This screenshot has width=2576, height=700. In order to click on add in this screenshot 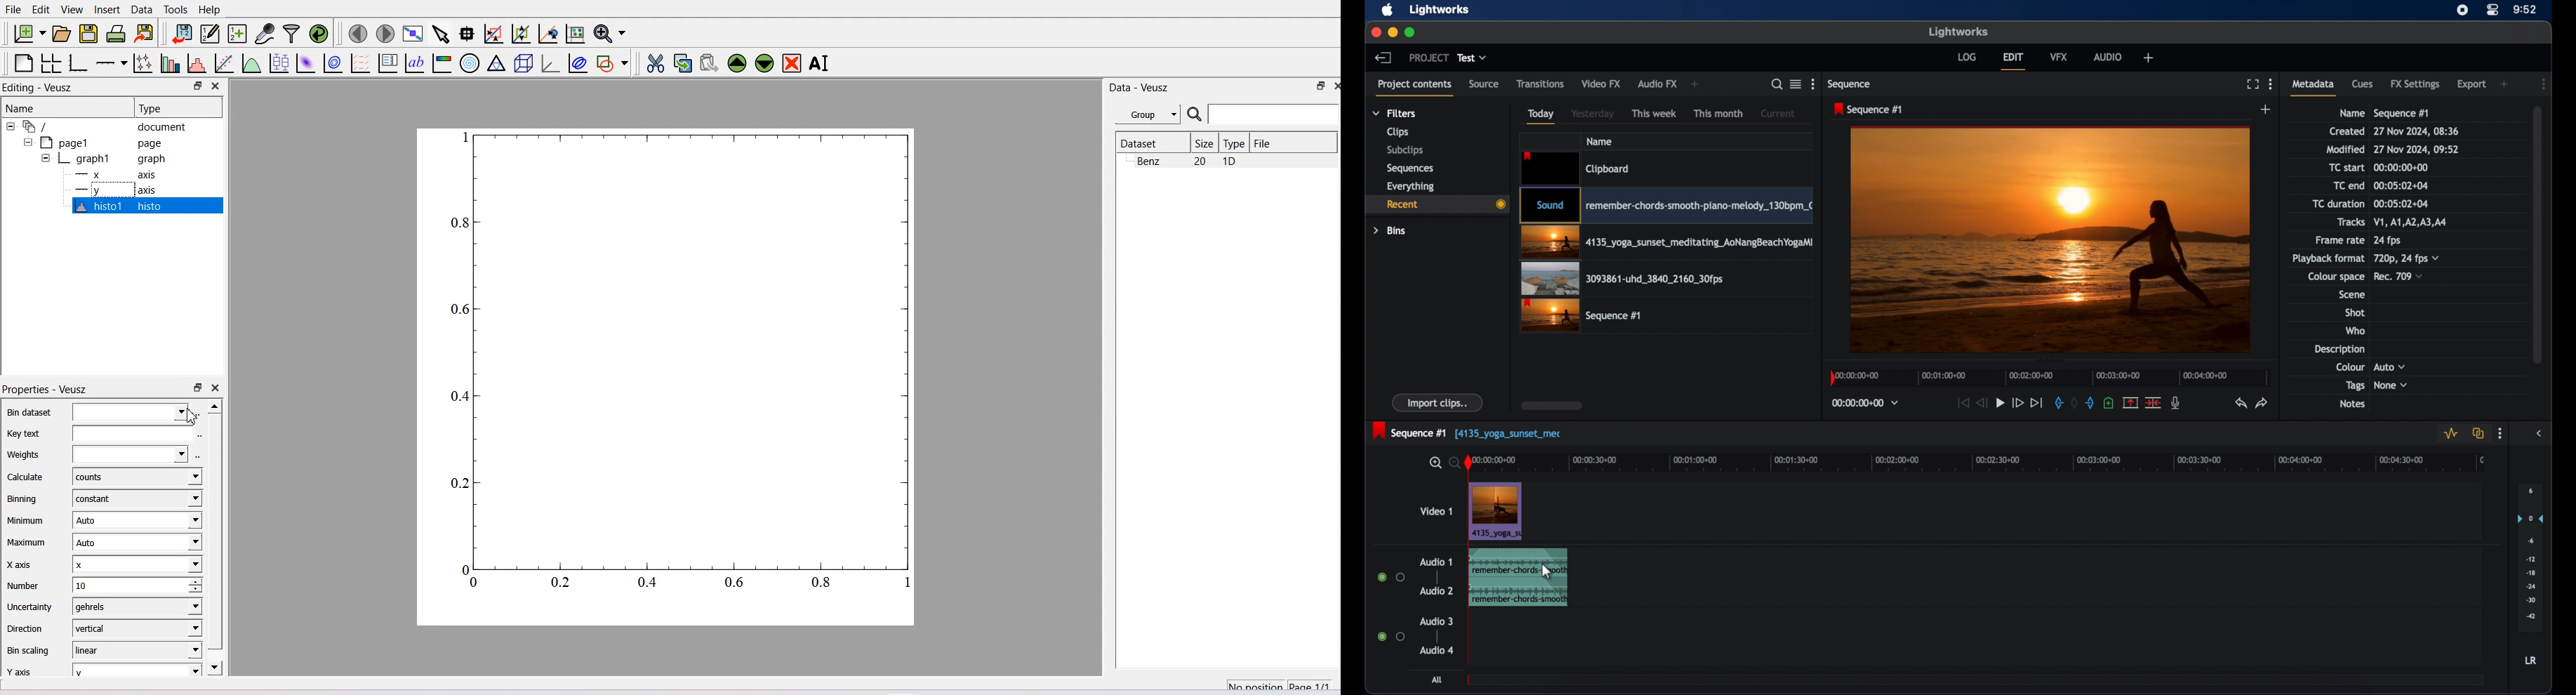, I will do `click(2148, 58)`.